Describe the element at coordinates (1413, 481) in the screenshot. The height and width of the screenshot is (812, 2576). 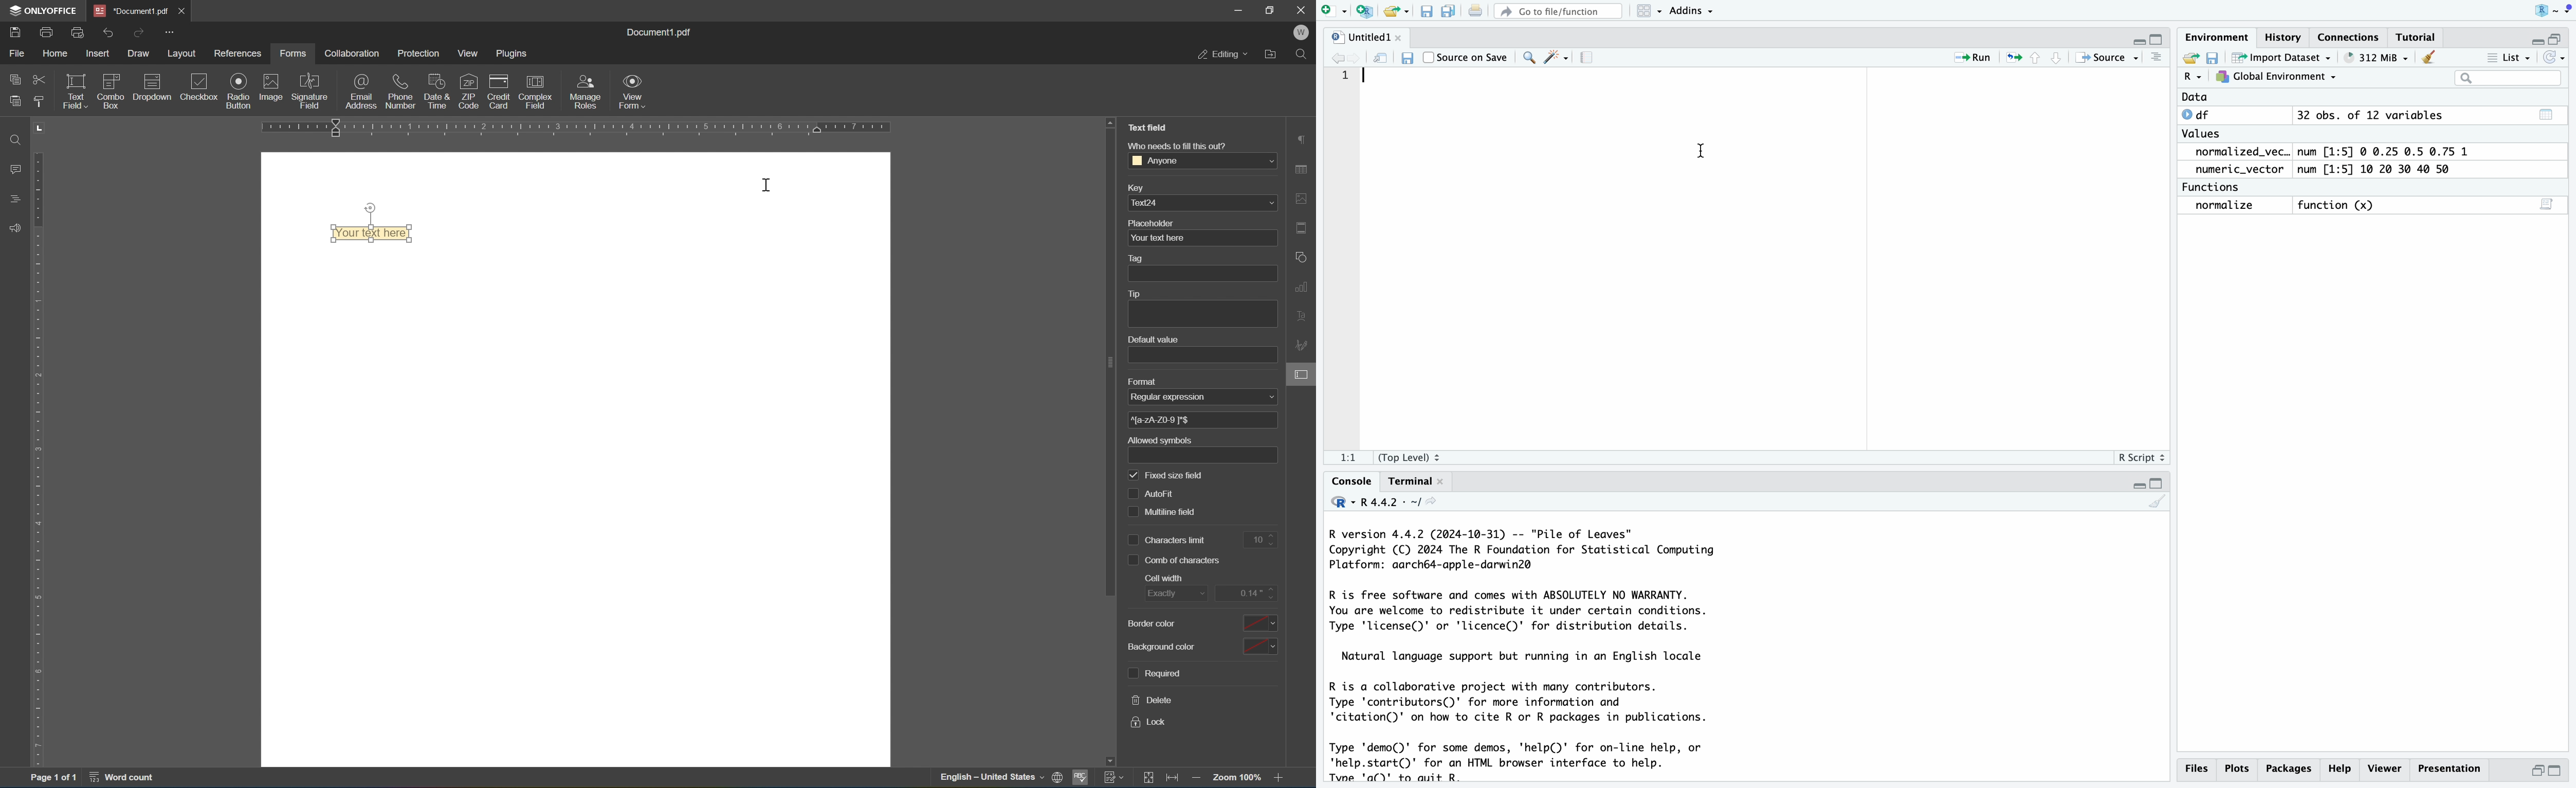
I see `Terminal` at that location.